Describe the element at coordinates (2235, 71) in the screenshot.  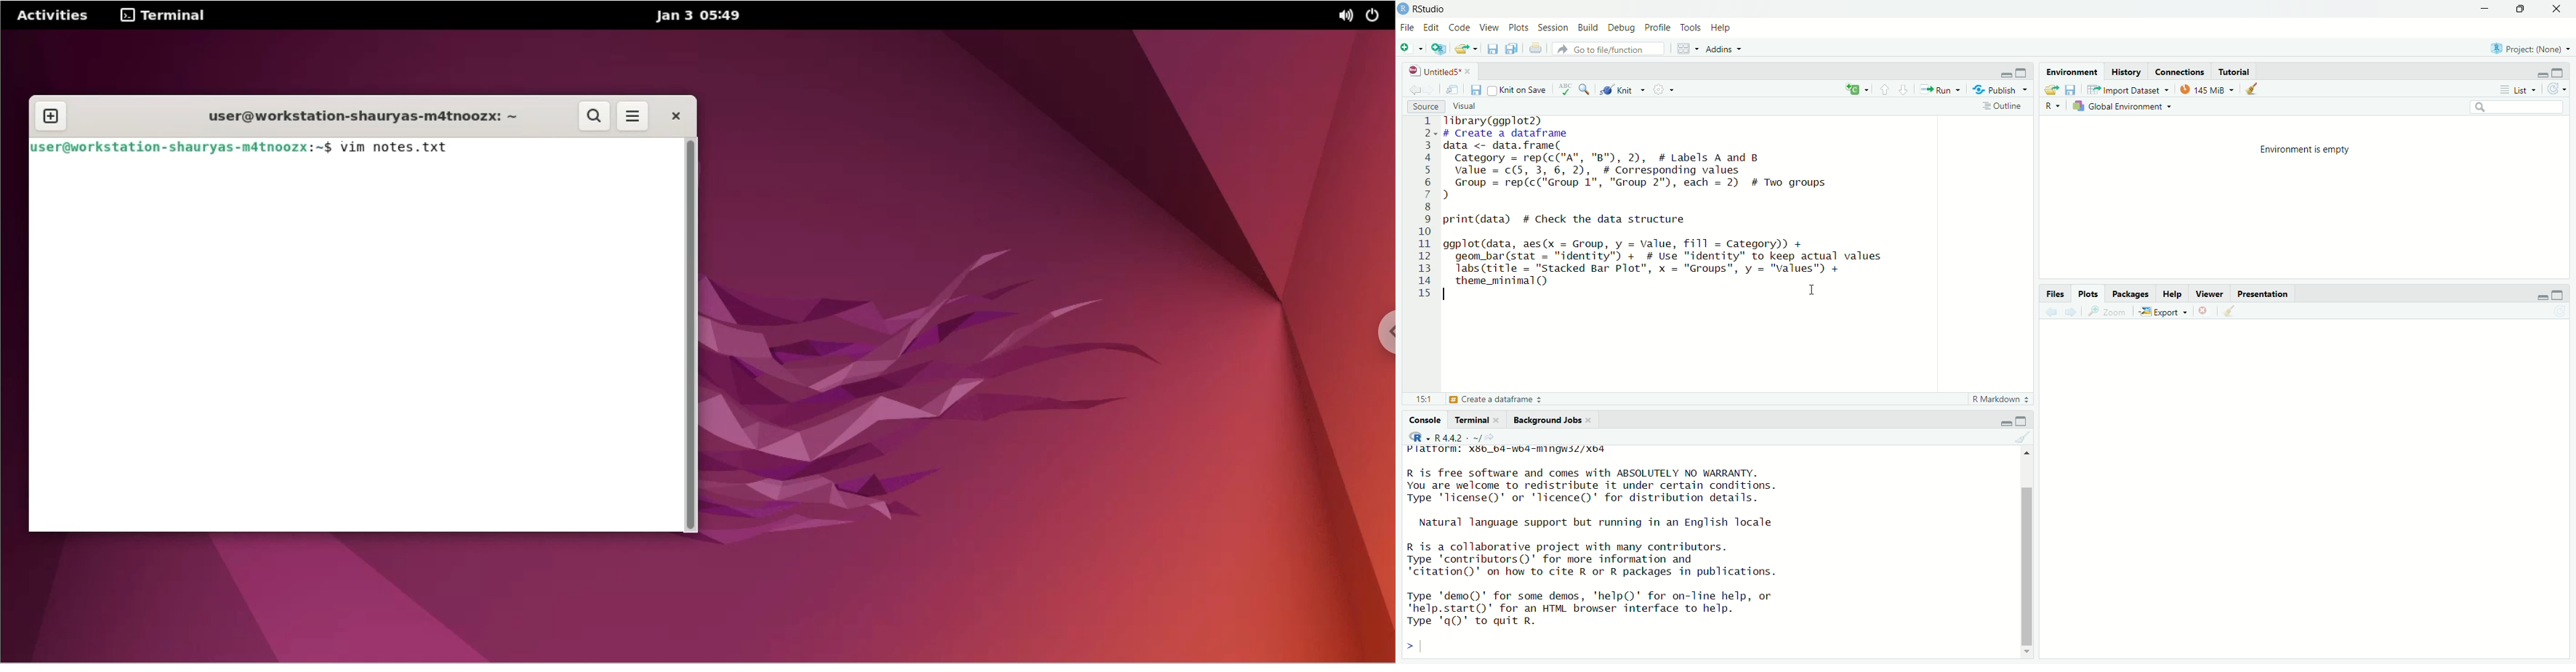
I see `Tutotiral` at that location.